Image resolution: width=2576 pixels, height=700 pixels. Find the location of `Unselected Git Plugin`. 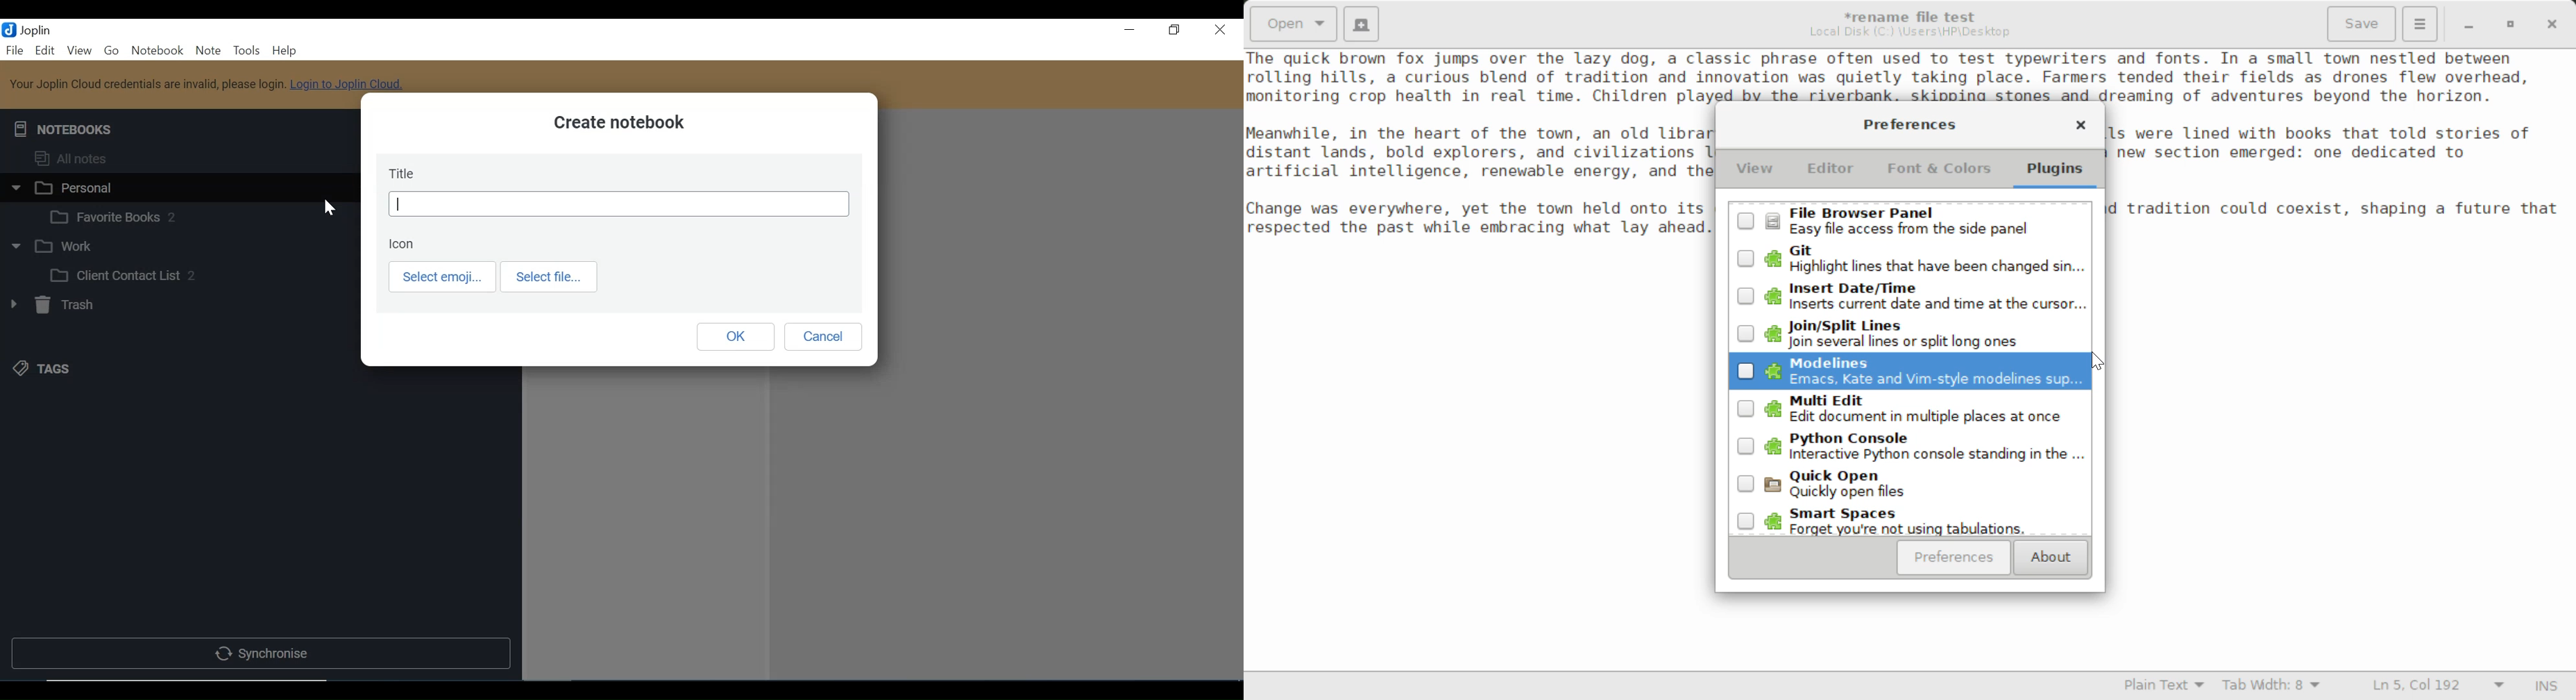

Unselected Git Plugin is located at coordinates (1913, 258).